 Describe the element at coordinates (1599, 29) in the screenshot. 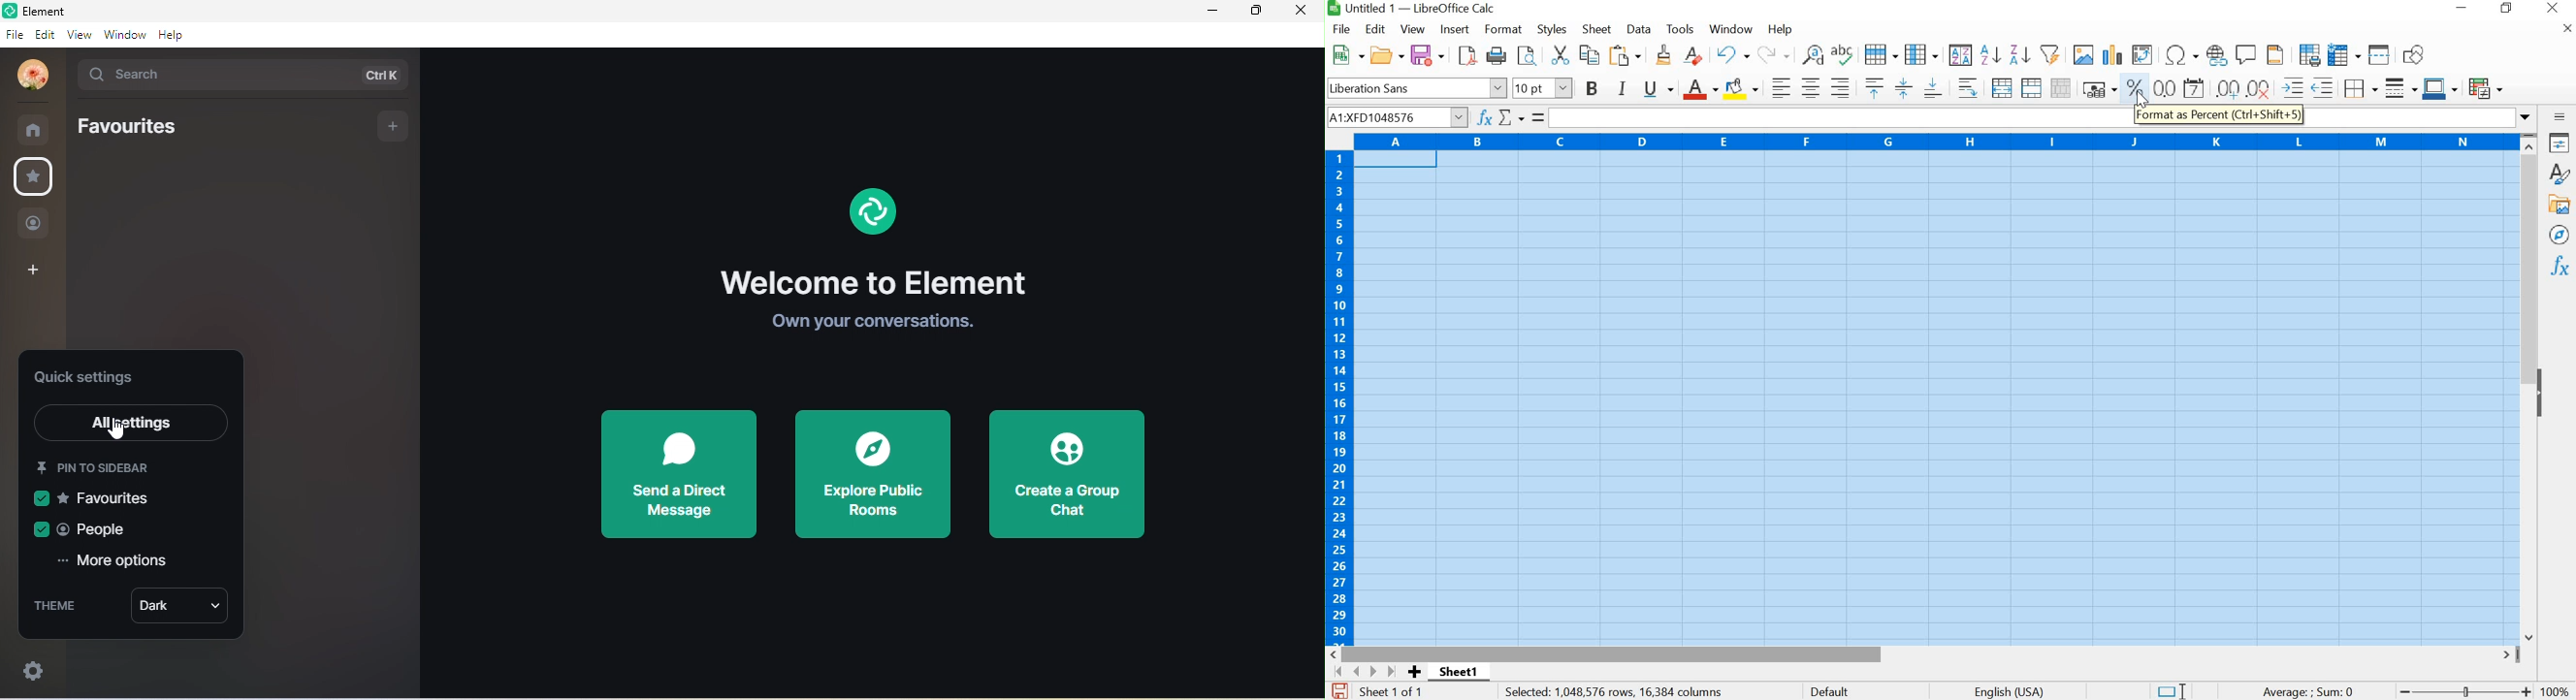

I see `SHEET` at that location.